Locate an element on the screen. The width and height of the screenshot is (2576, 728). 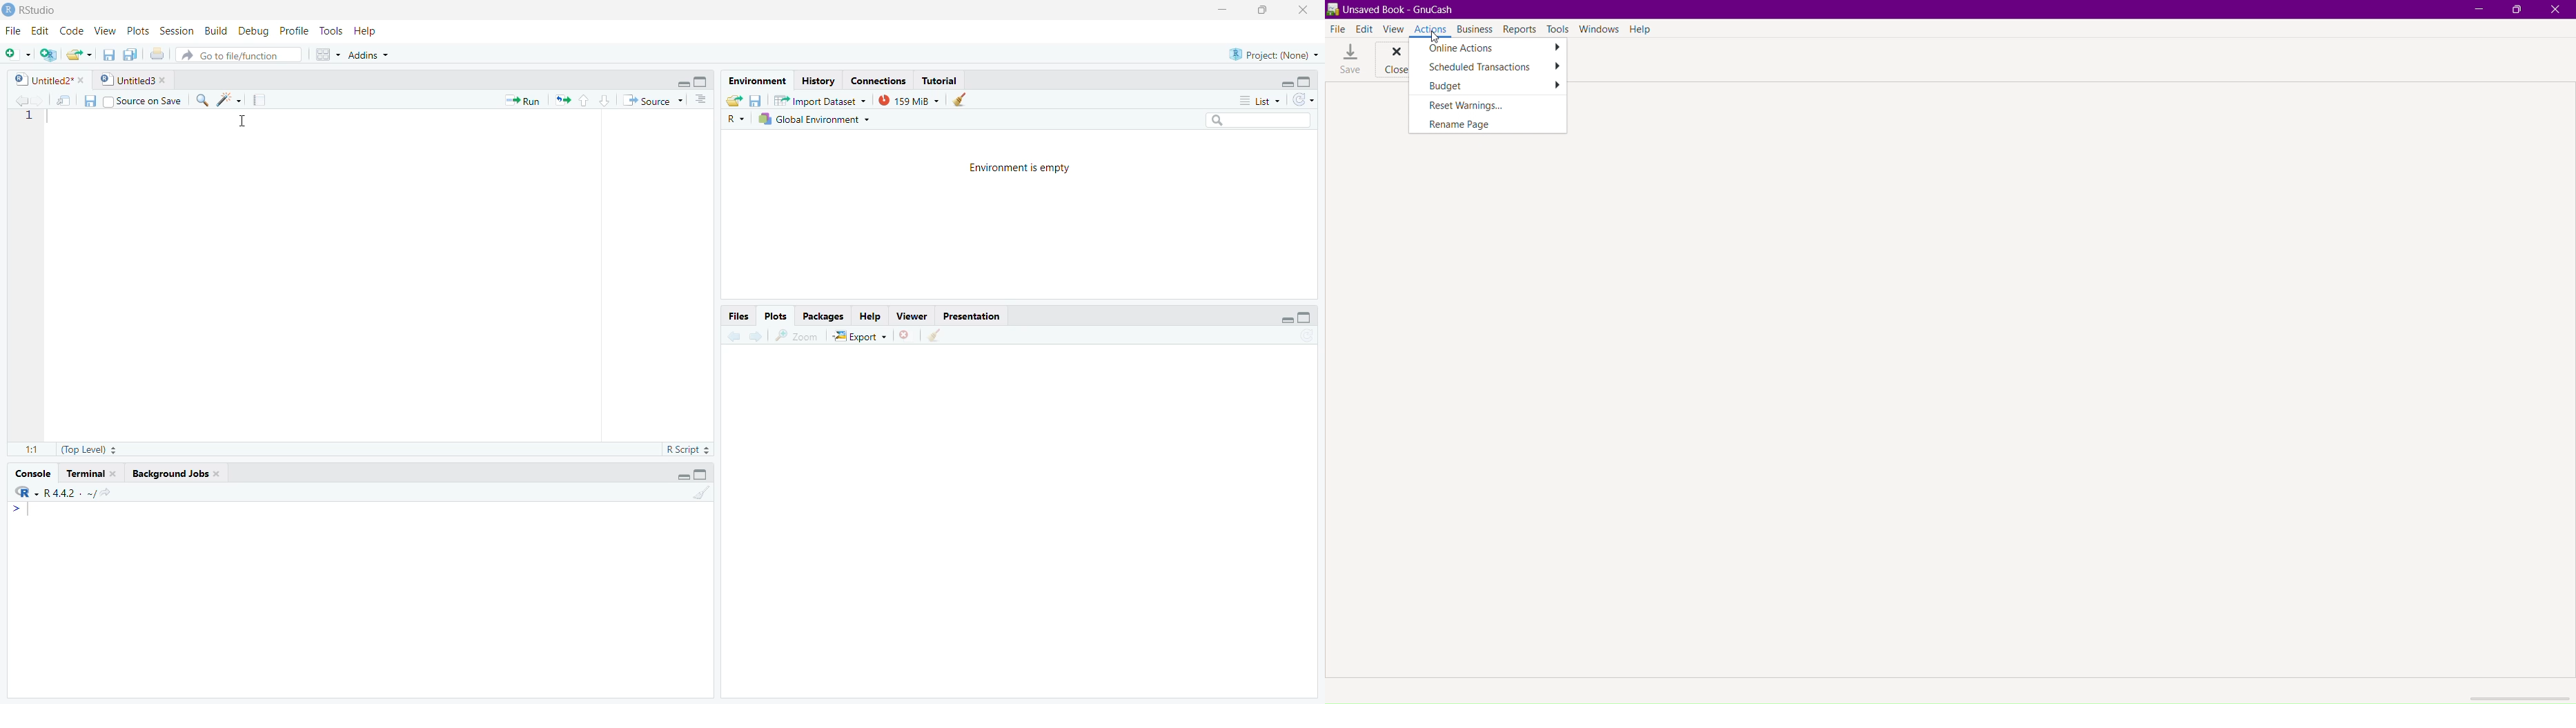
Find/Replace is located at coordinates (201, 99).